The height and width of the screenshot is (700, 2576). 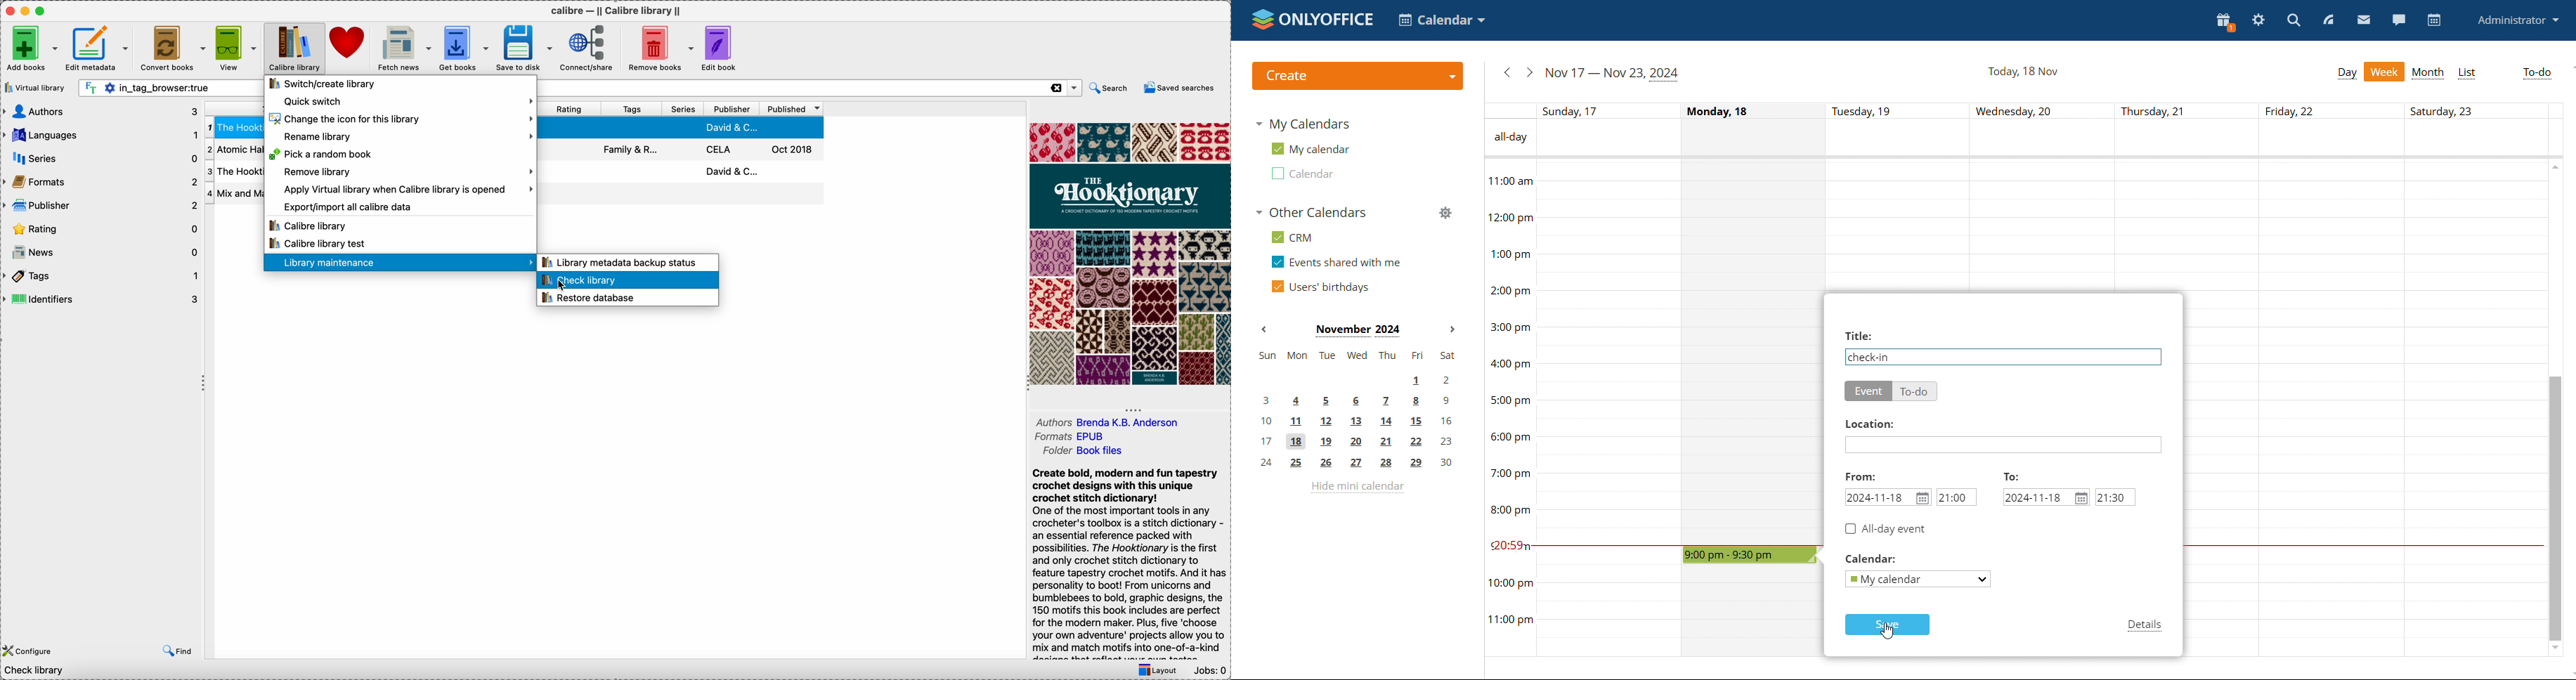 What do you see at coordinates (1301, 172) in the screenshot?
I see `second calendar` at bounding box center [1301, 172].